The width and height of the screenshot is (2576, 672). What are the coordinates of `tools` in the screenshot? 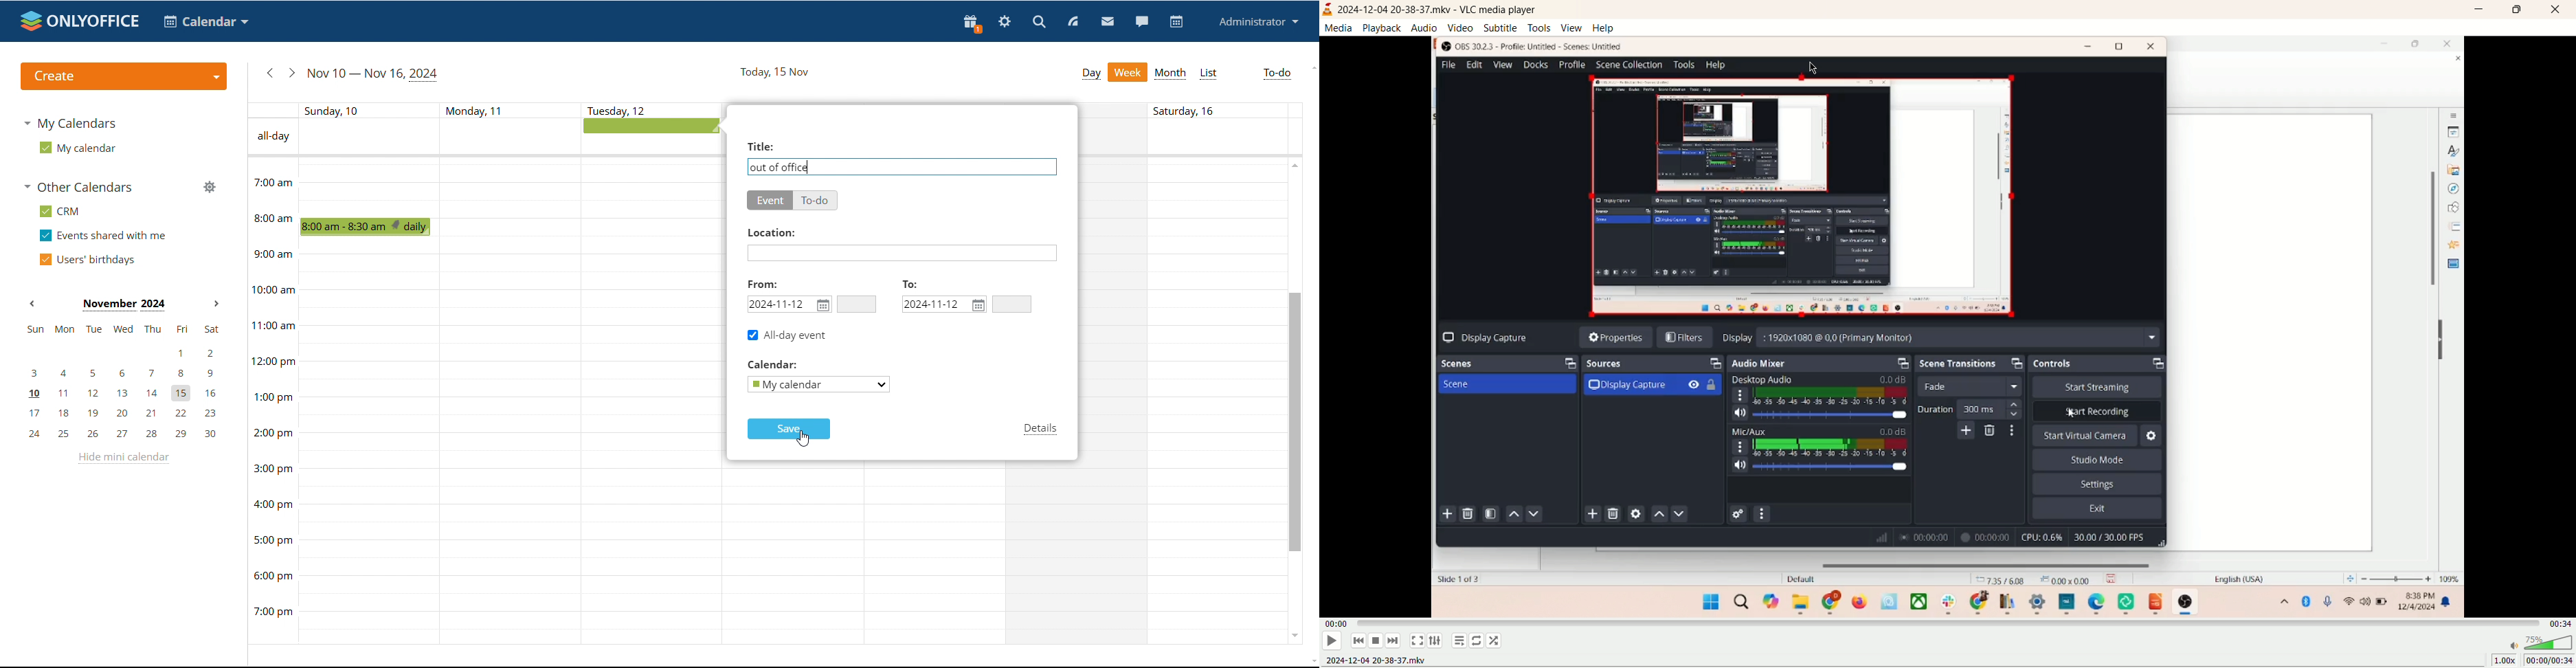 It's located at (1539, 28).